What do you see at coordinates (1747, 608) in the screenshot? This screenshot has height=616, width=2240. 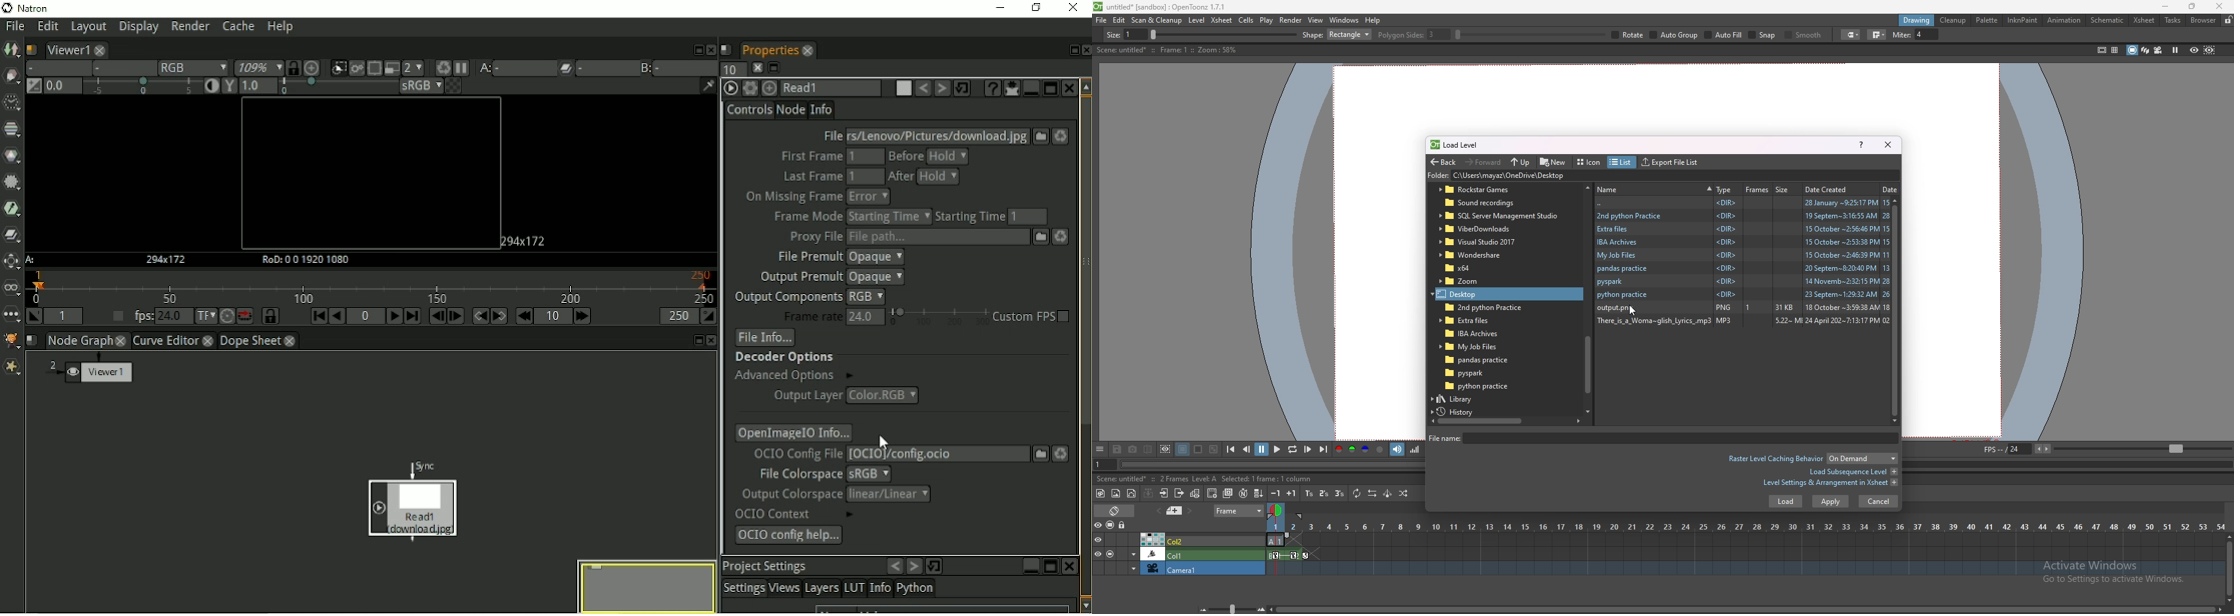 I see `scroll bar` at bounding box center [1747, 608].